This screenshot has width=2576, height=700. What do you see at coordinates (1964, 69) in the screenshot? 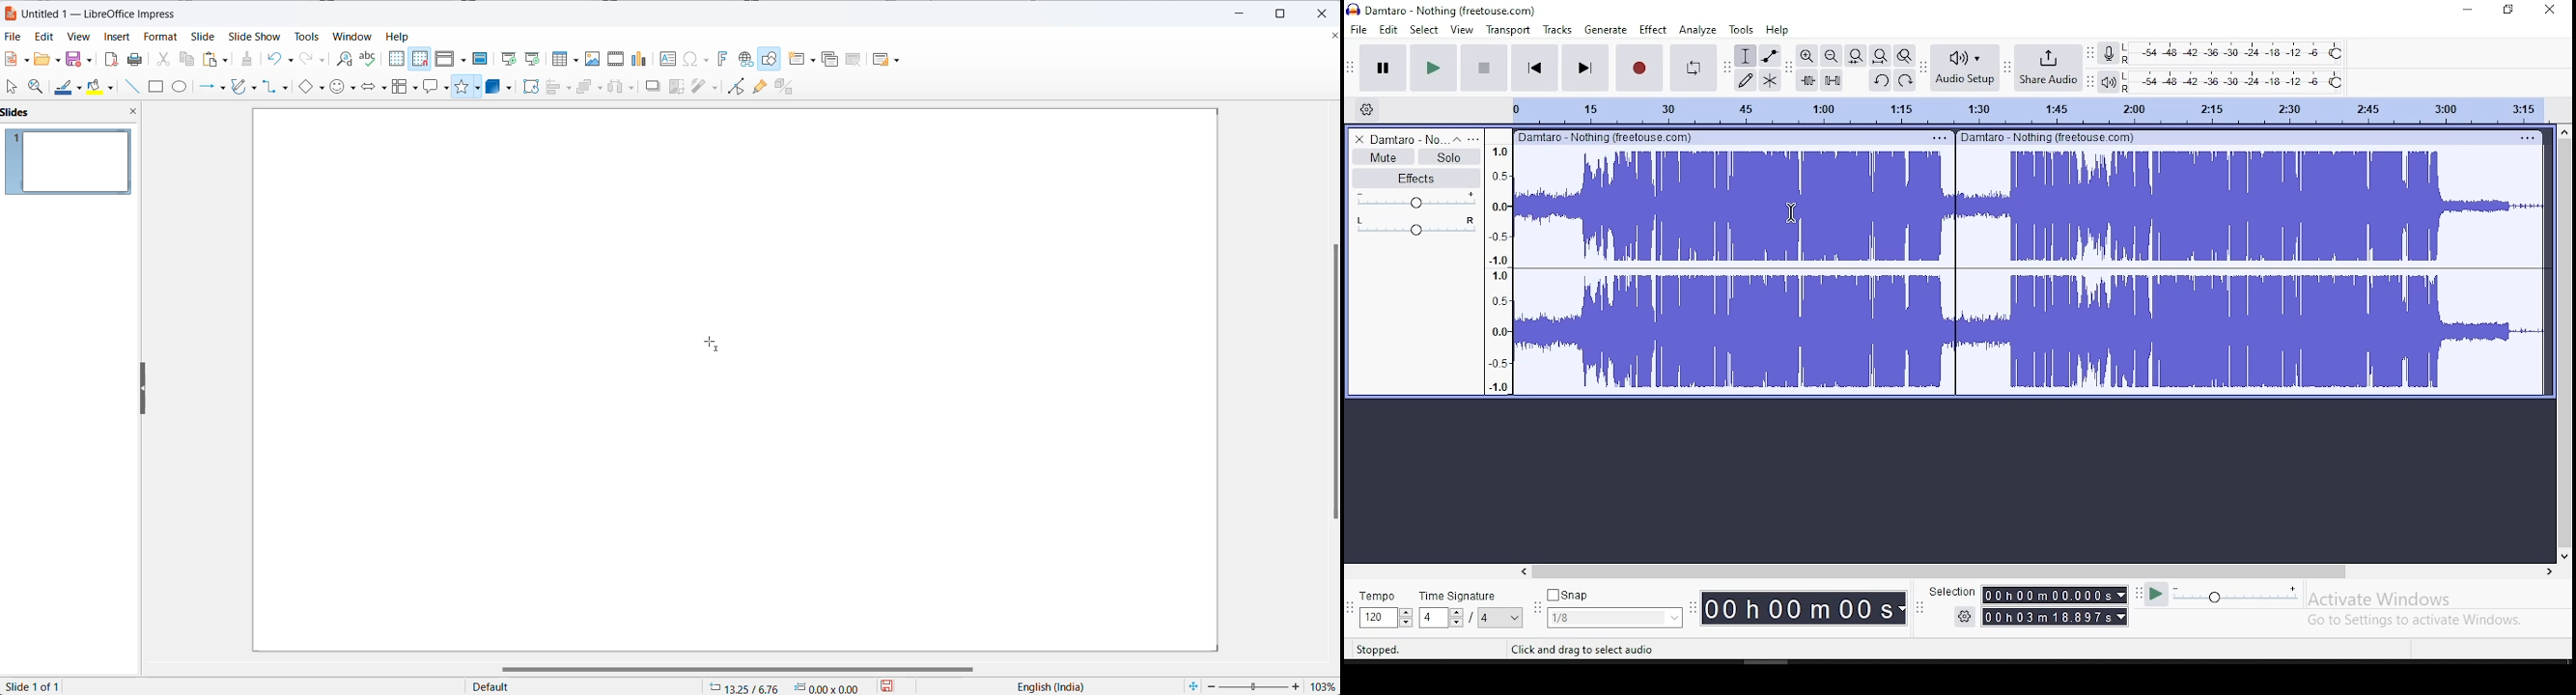
I see `audio setup` at bounding box center [1964, 69].